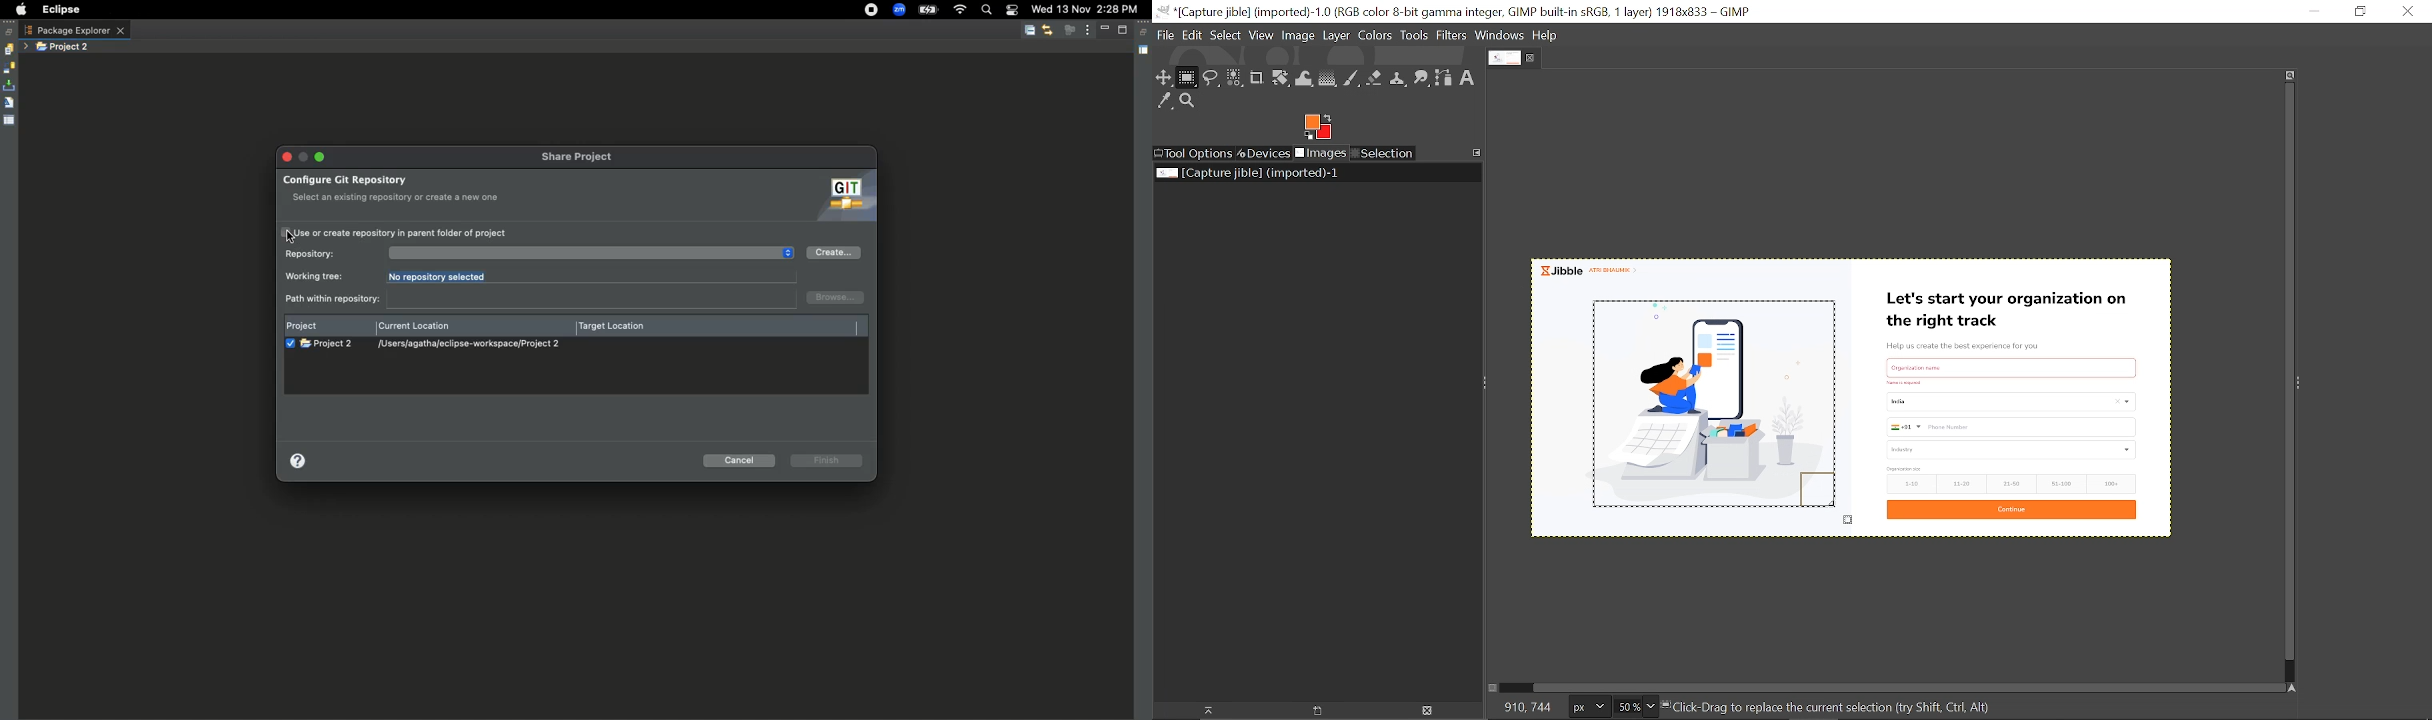 The image size is (2436, 728). I want to click on Sidebar menu, so click(2304, 384).